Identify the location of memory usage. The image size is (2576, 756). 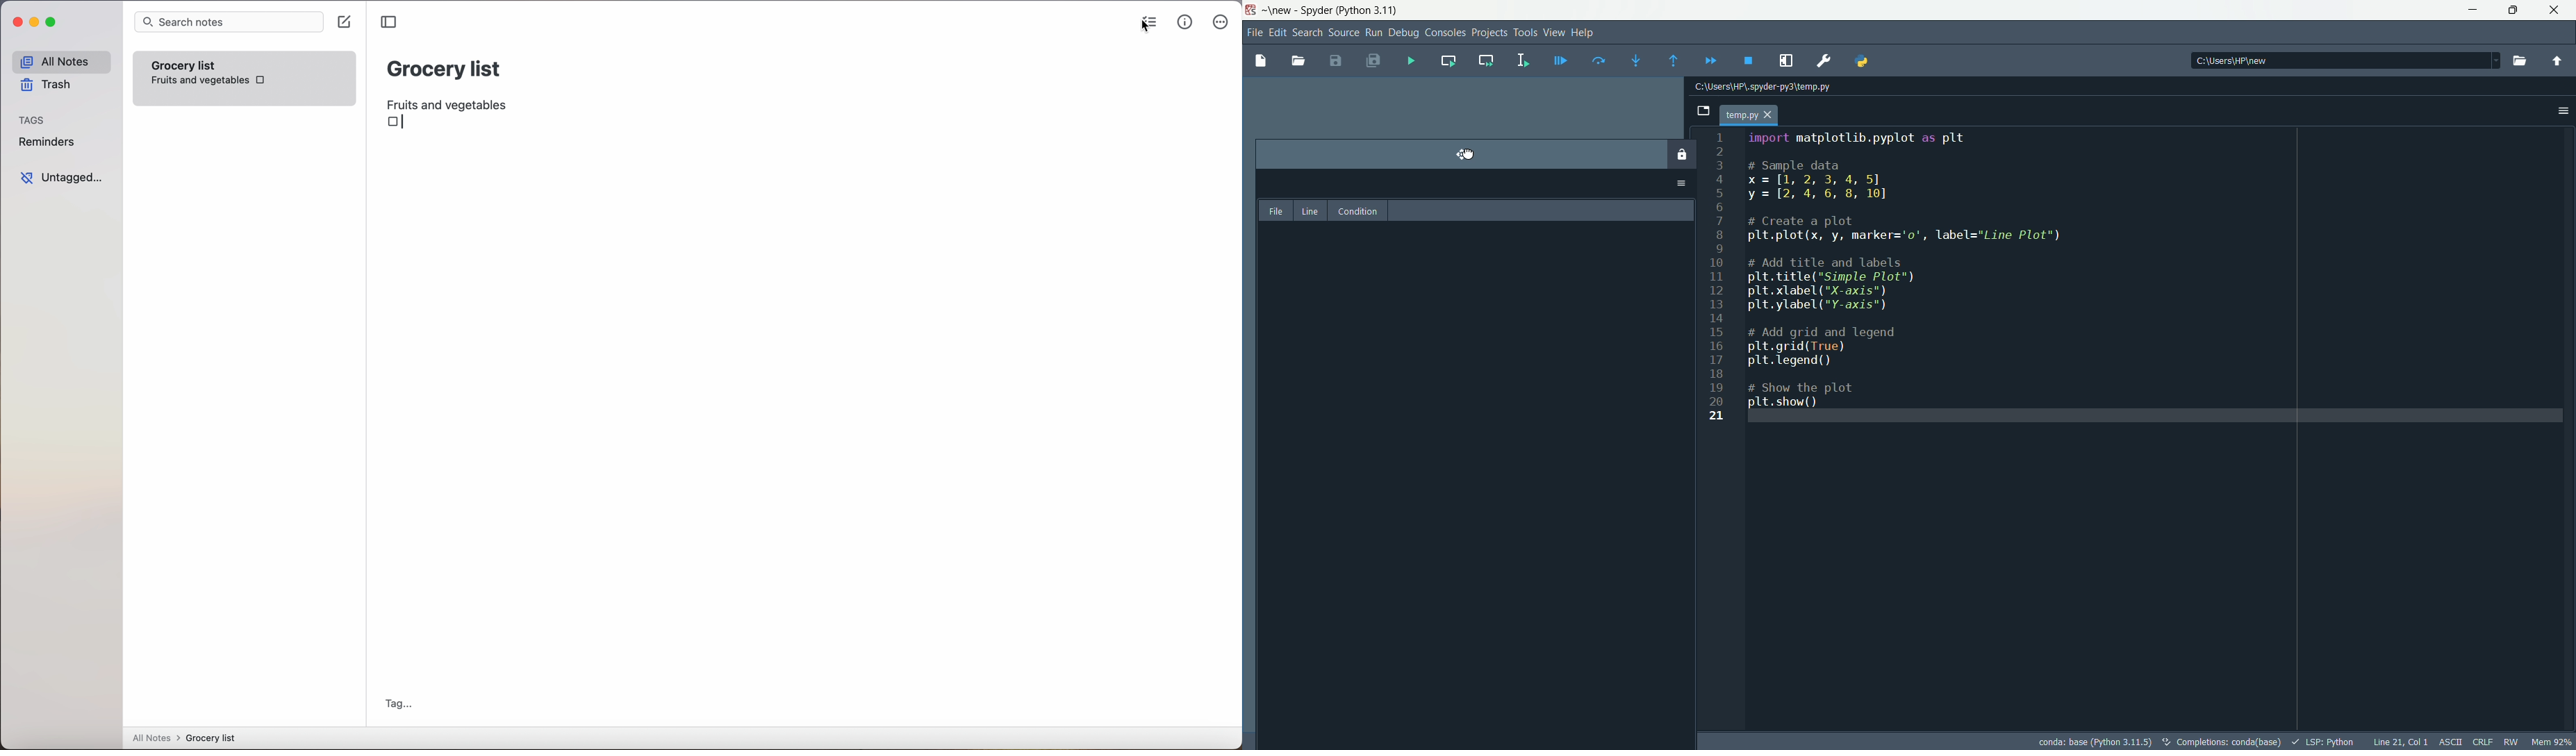
(2552, 742).